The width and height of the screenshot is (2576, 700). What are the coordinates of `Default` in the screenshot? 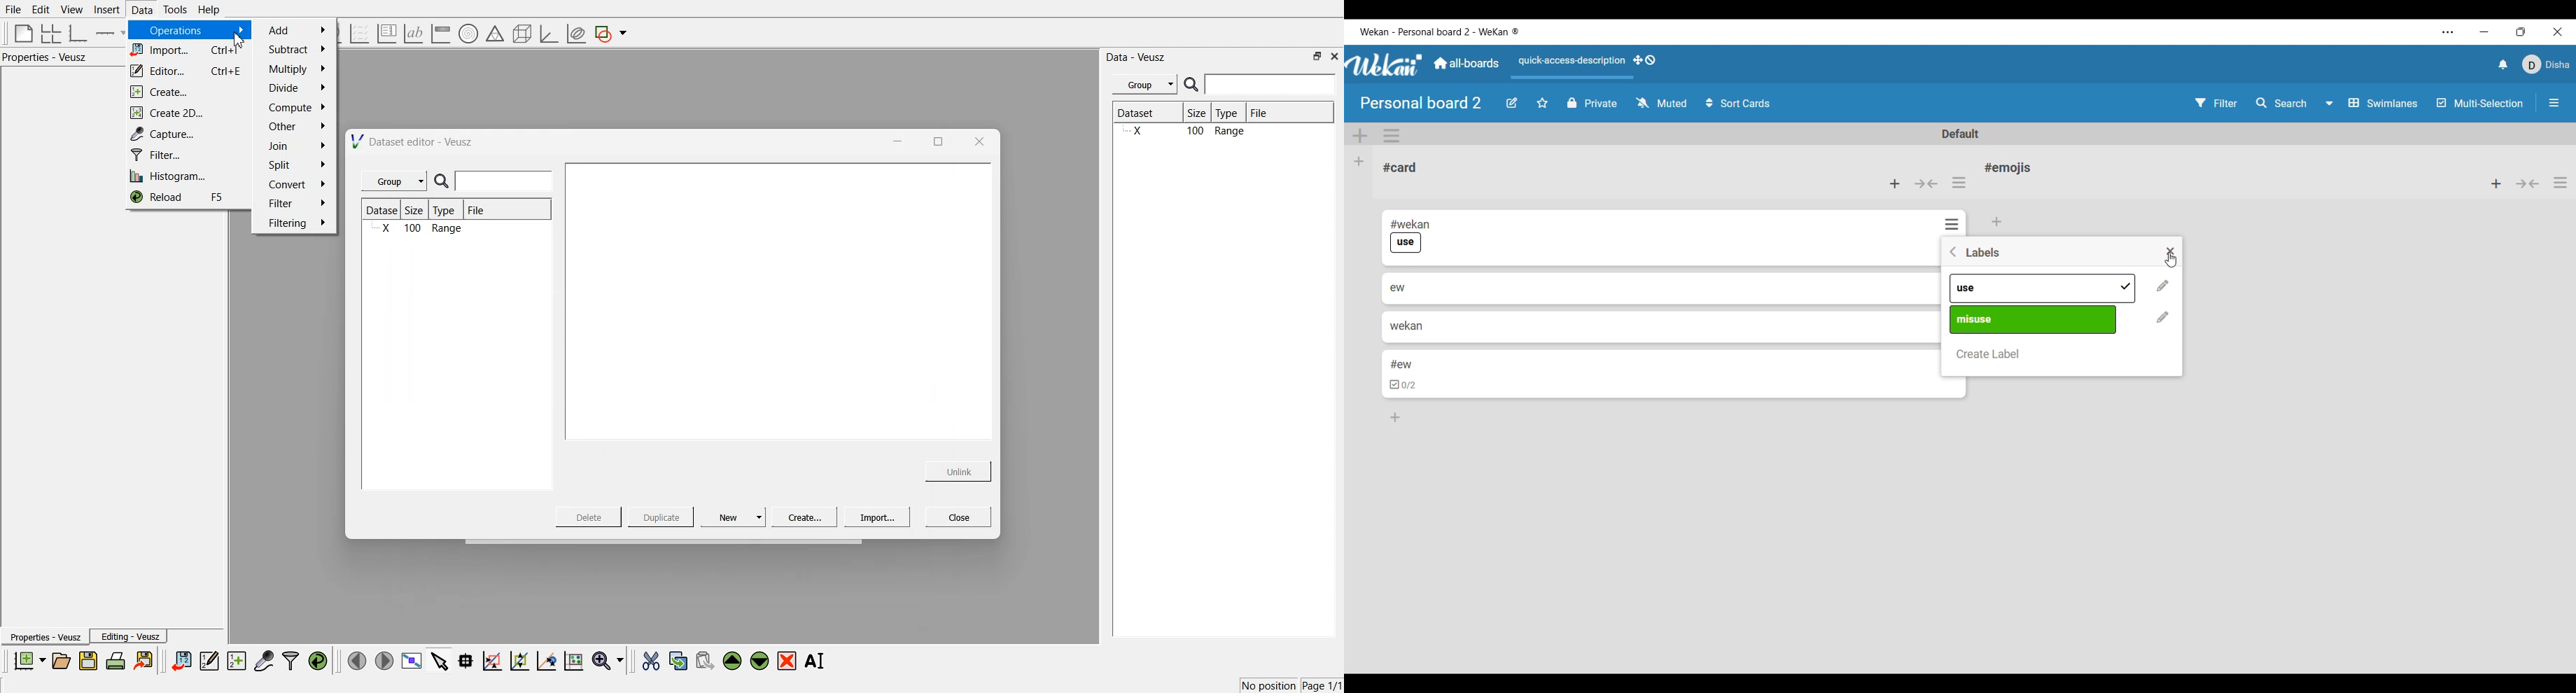 It's located at (1959, 133).